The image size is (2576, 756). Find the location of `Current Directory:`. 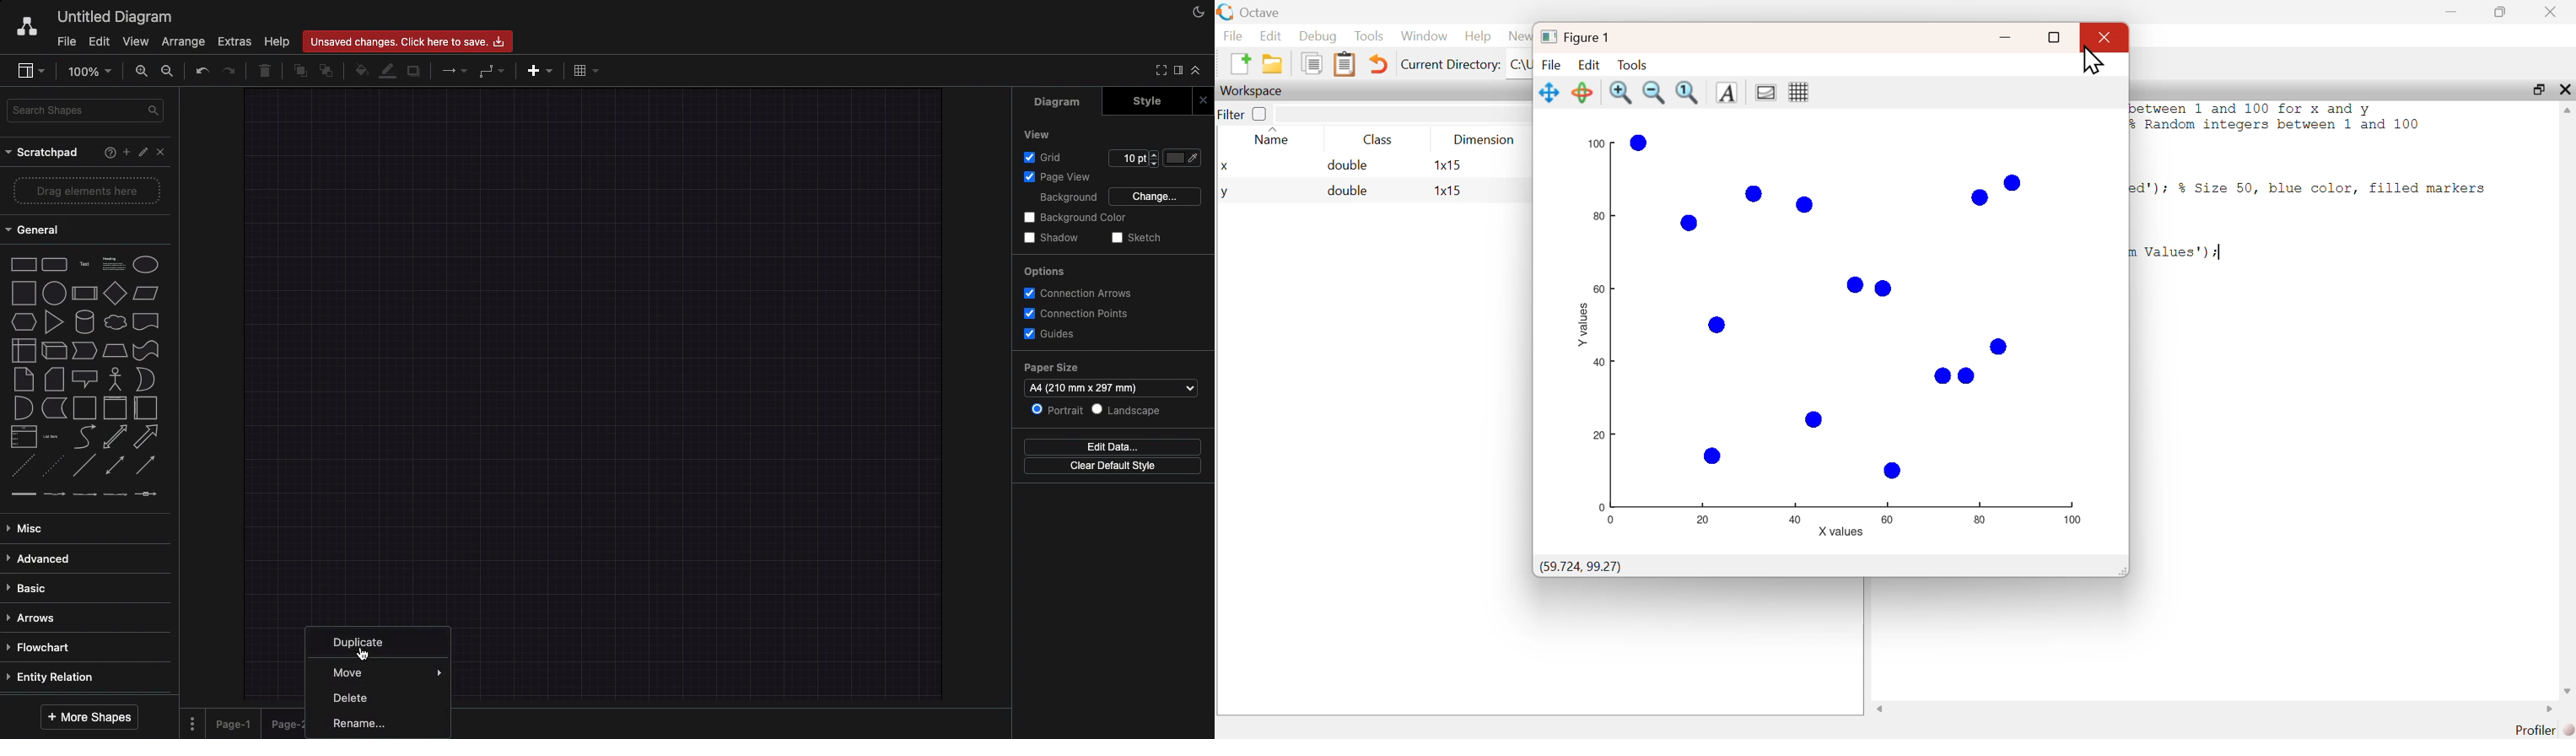

Current Directory: is located at coordinates (1451, 64).